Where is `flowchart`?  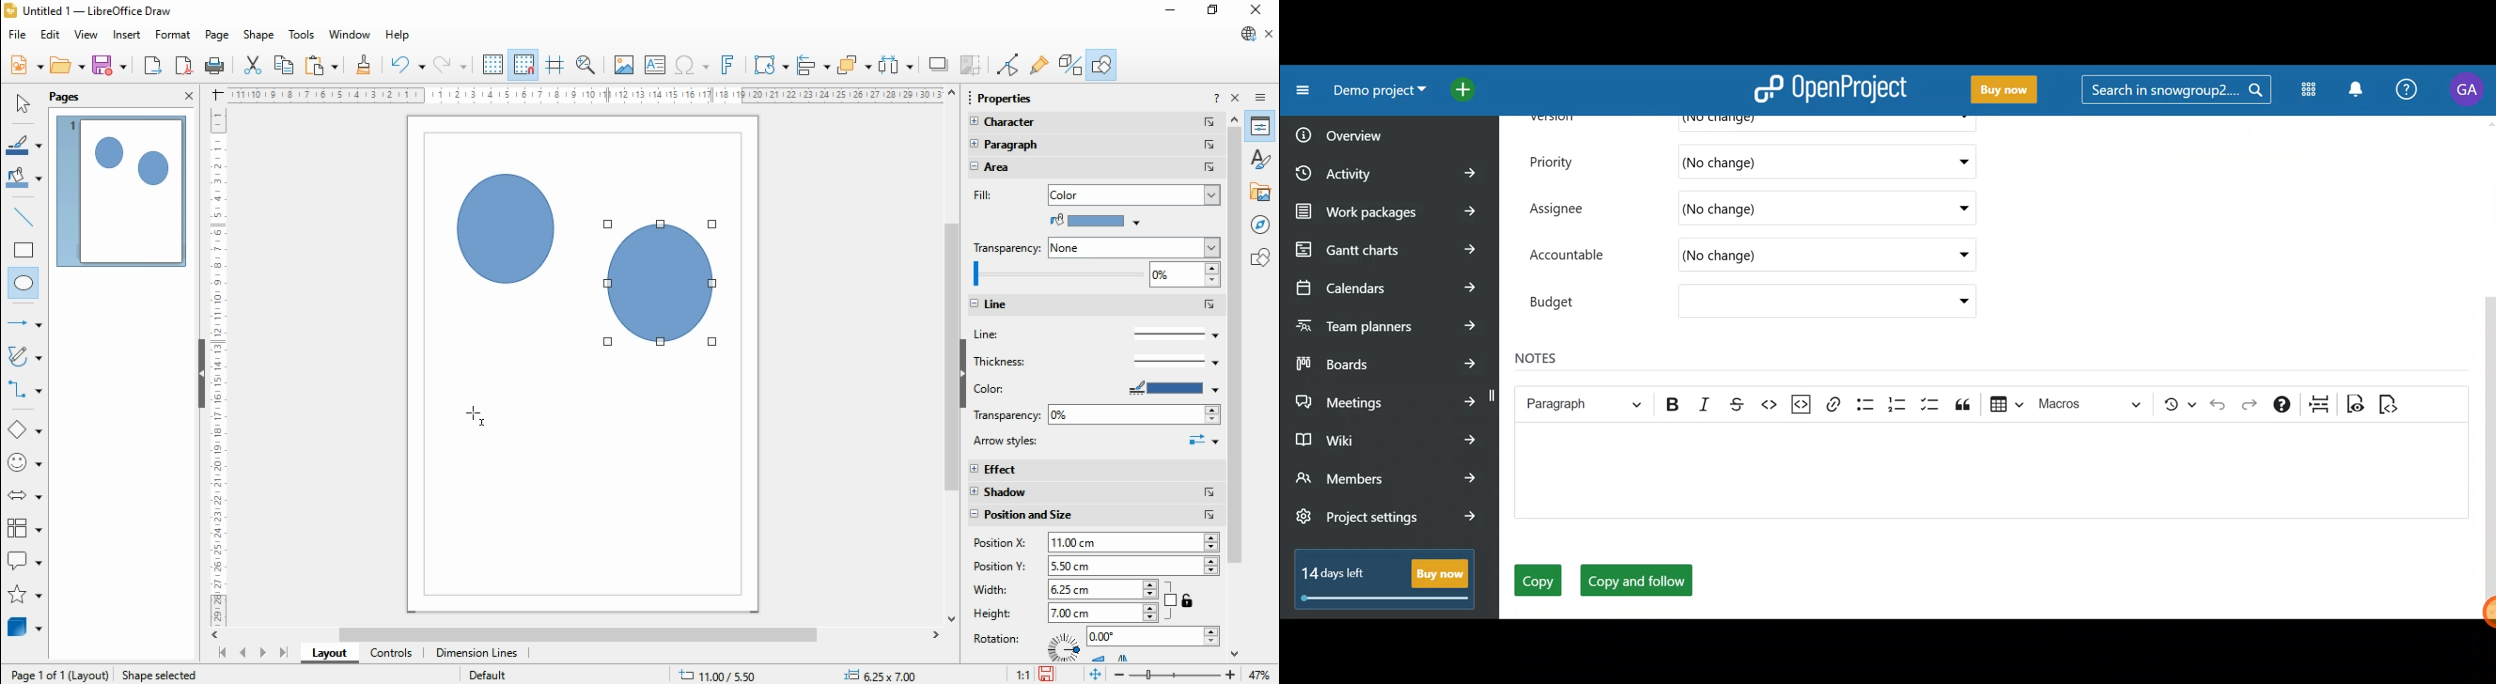
flowchart is located at coordinates (25, 532).